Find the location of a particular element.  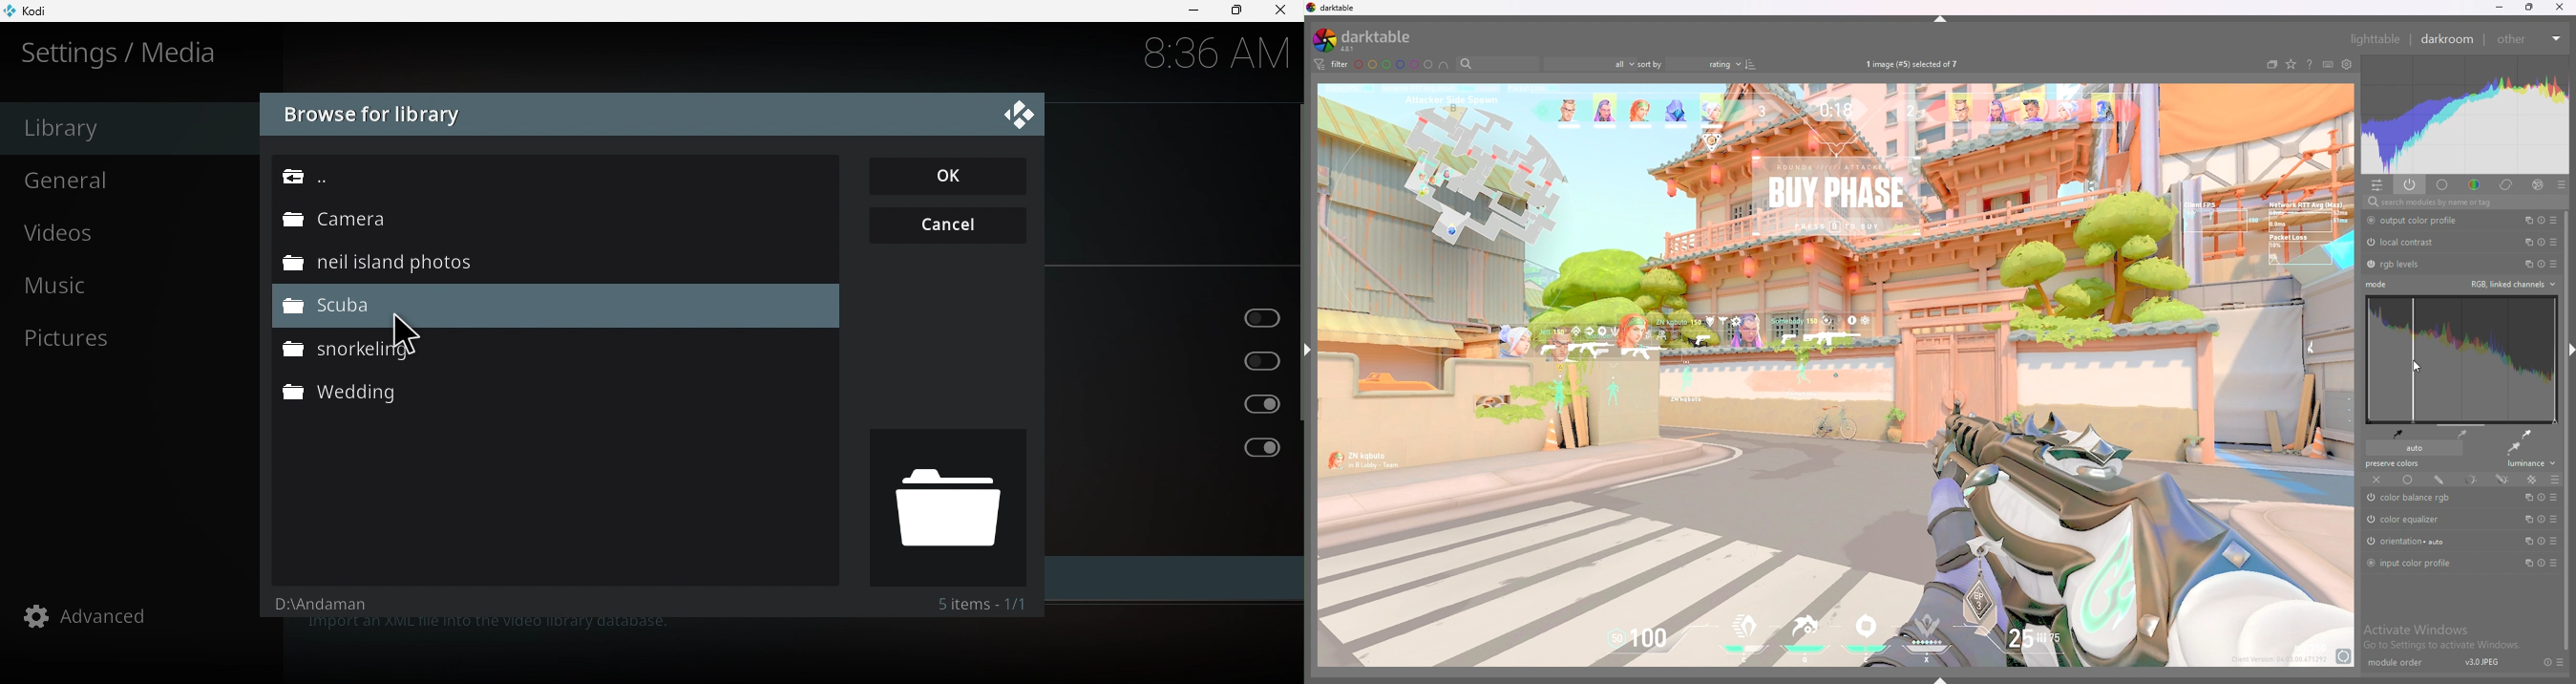

lighttable is located at coordinates (2375, 38).